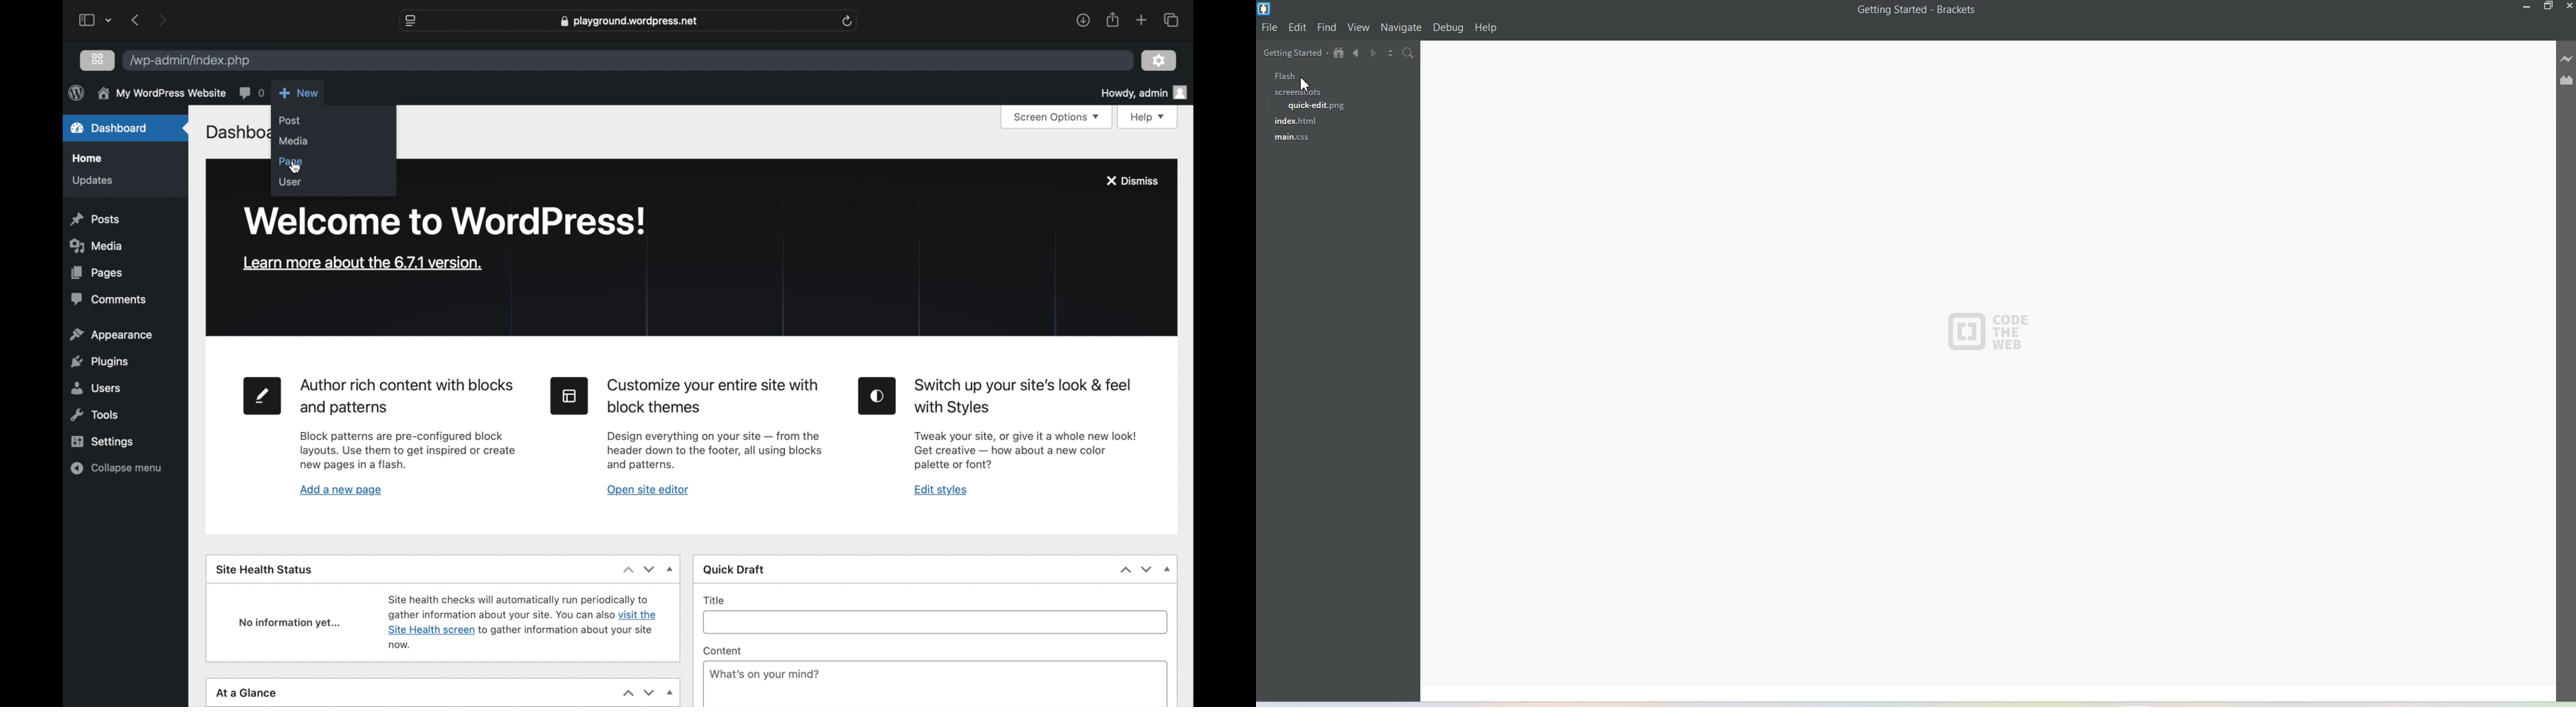 Image resolution: width=2576 pixels, height=728 pixels. What do you see at coordinates (848, 22) in the screenshot?
I see `refresh` at bounding box center [848, 22].